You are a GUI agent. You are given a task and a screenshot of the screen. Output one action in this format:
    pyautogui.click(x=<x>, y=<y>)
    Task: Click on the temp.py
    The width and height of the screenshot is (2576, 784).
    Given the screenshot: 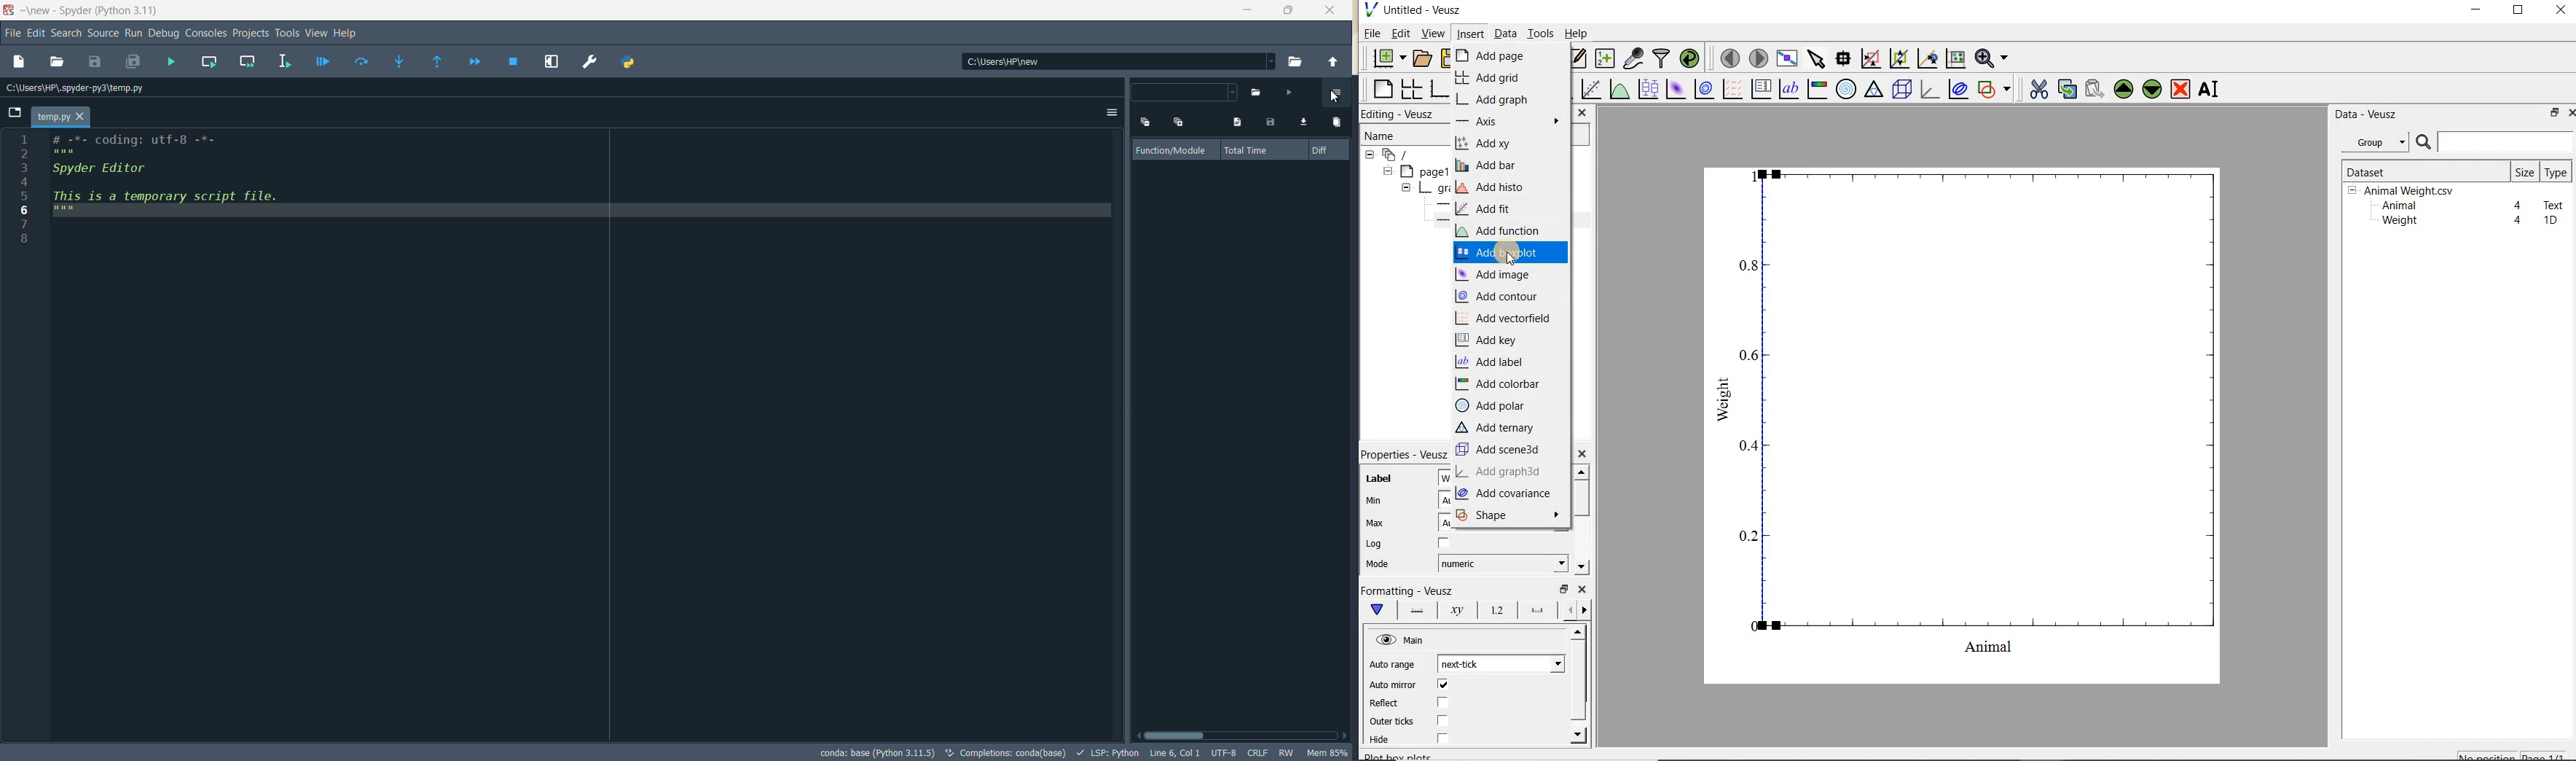 What is the action you would take?
    pyautogui.click(x=62, y=117)
    